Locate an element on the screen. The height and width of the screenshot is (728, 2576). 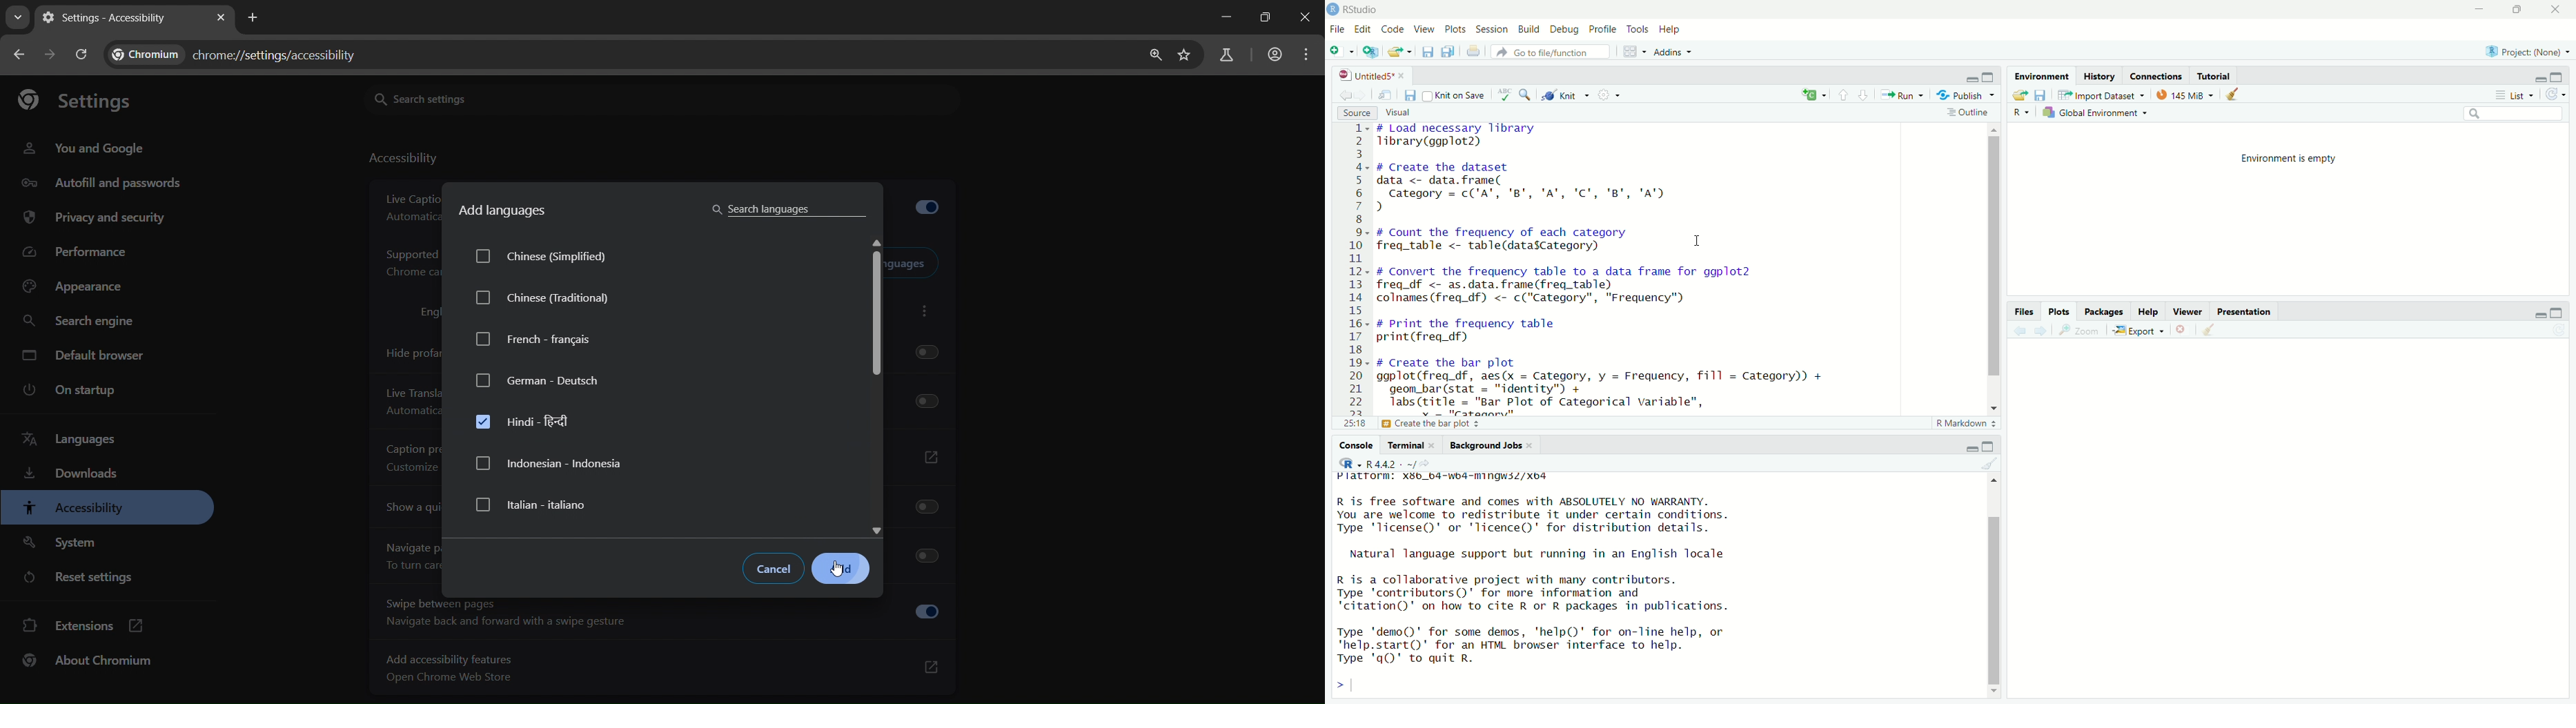
Addins is located at coordinates (1674, 54).